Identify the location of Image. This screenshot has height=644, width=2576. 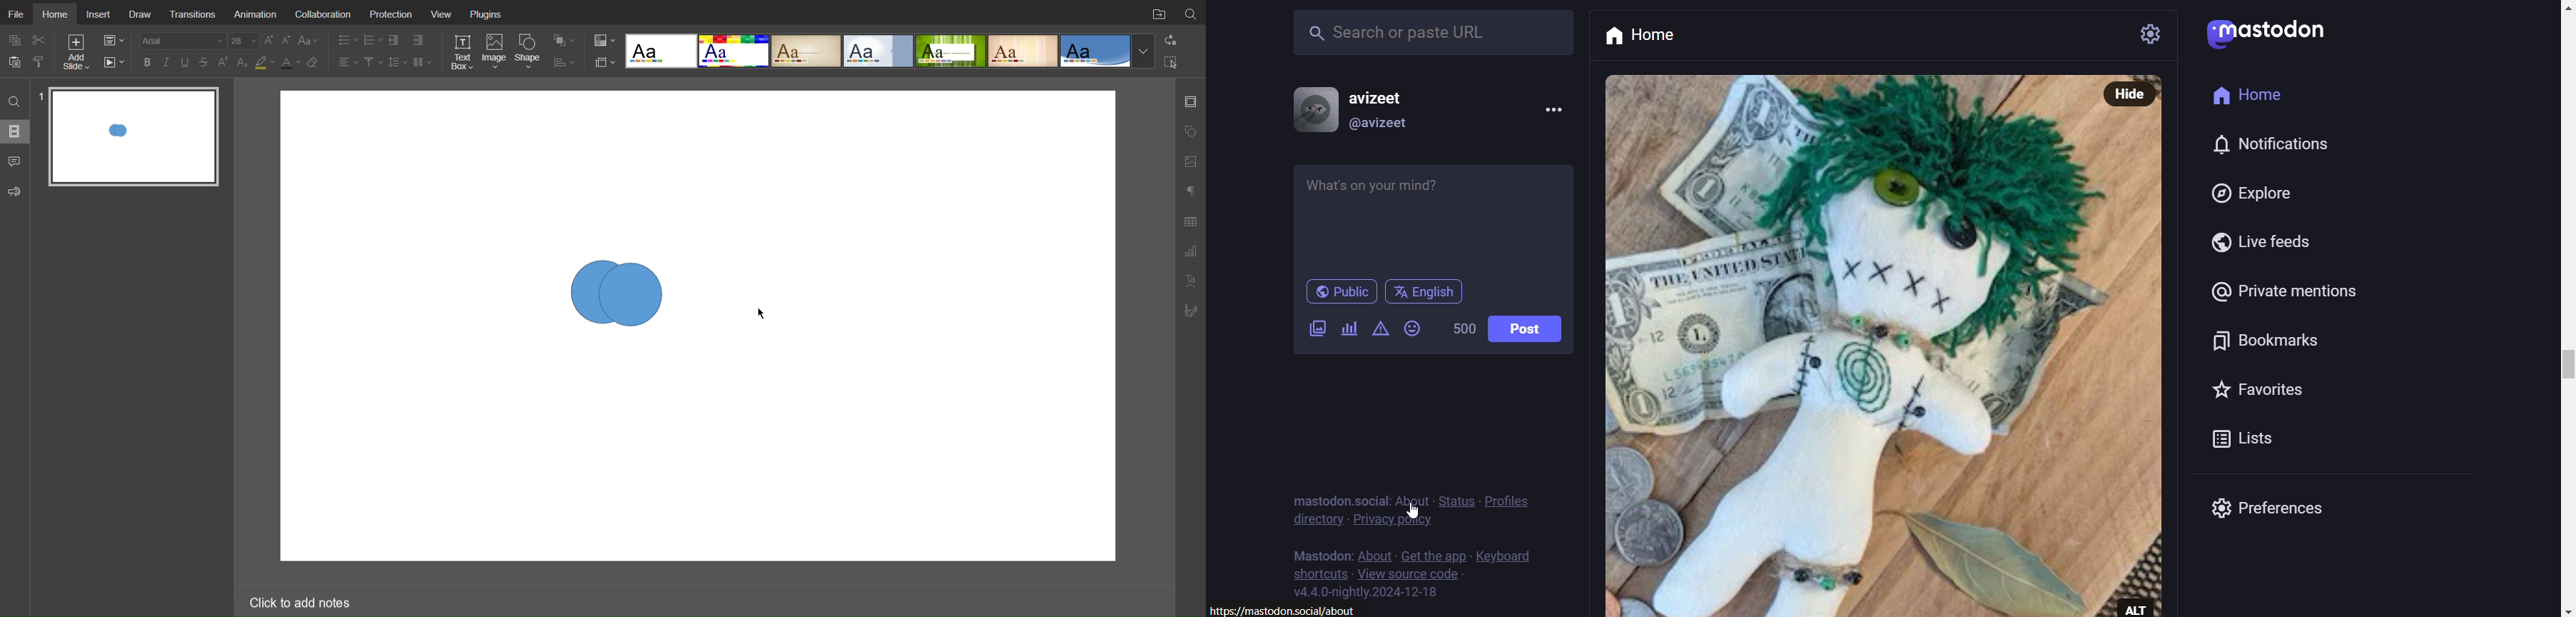
(496, 52).